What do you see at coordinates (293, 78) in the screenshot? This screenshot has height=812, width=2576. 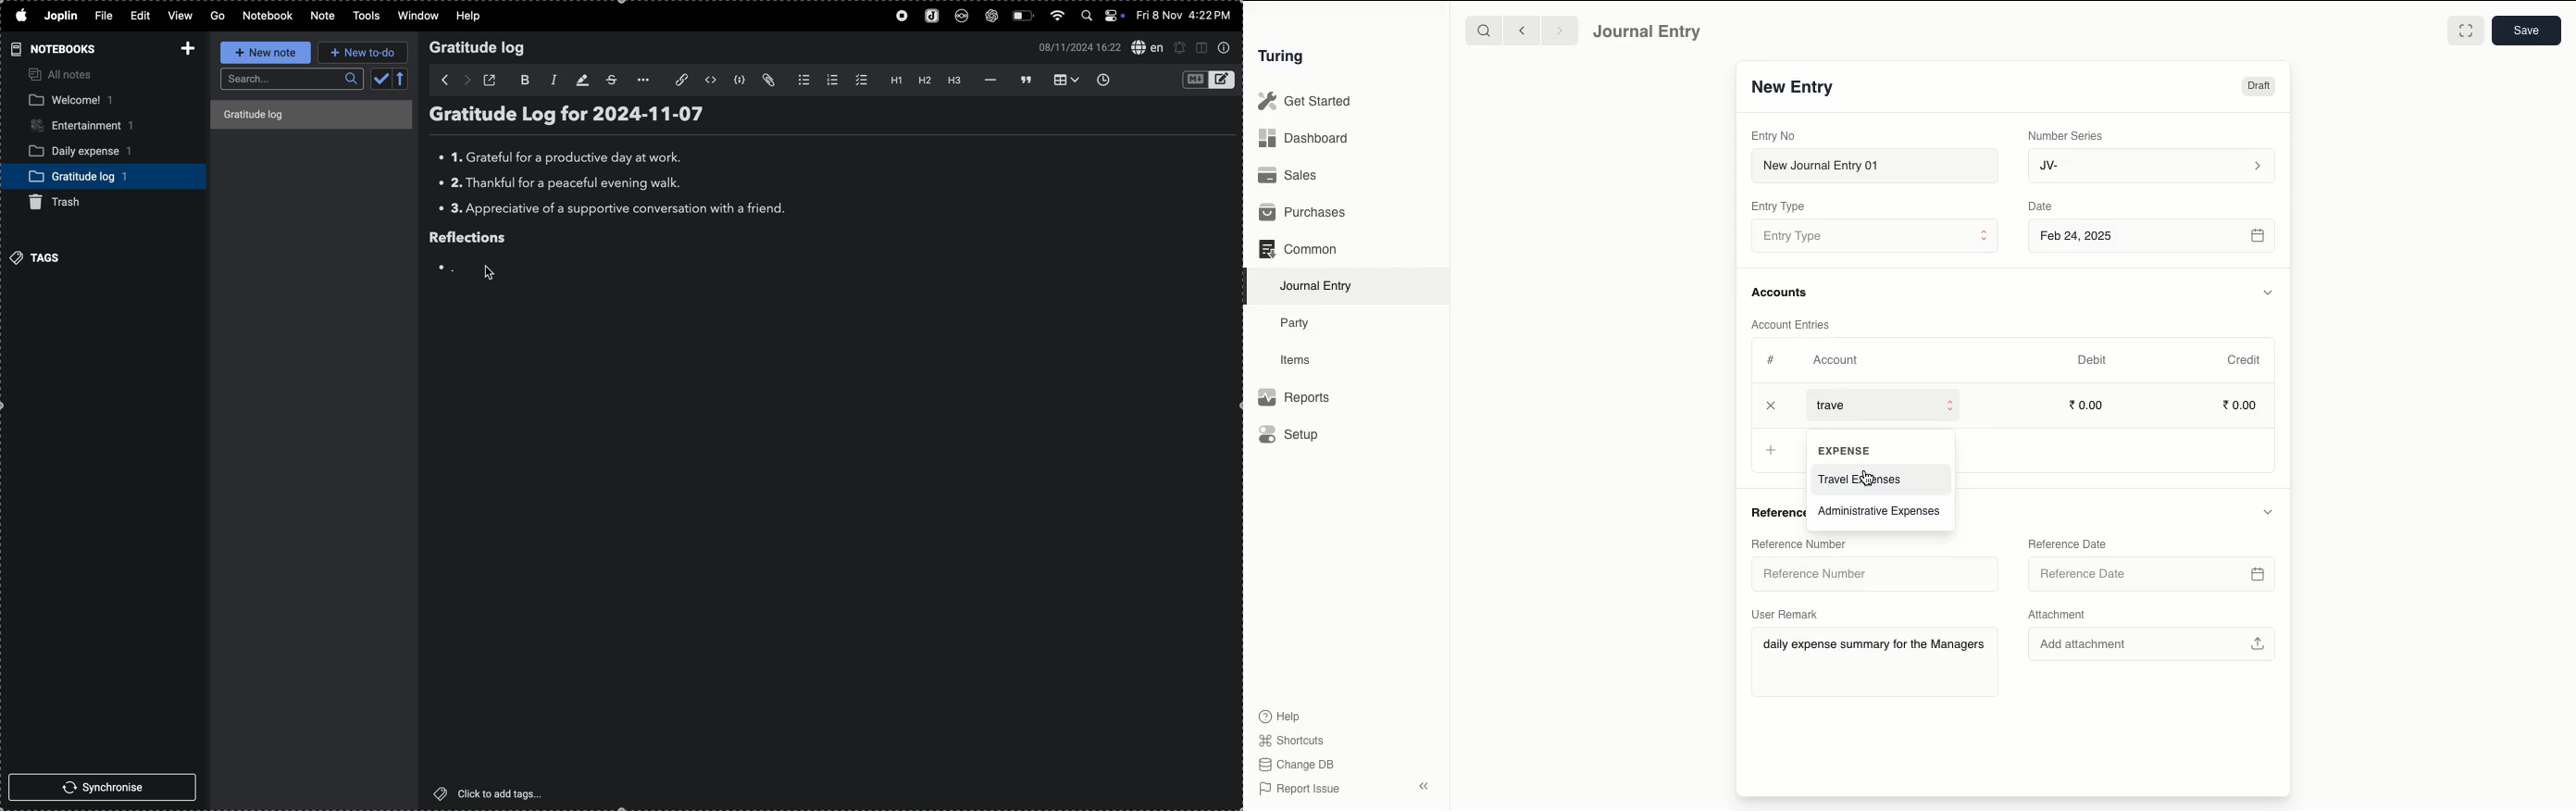 I see `searcbar` at bounding box center [293, 78].